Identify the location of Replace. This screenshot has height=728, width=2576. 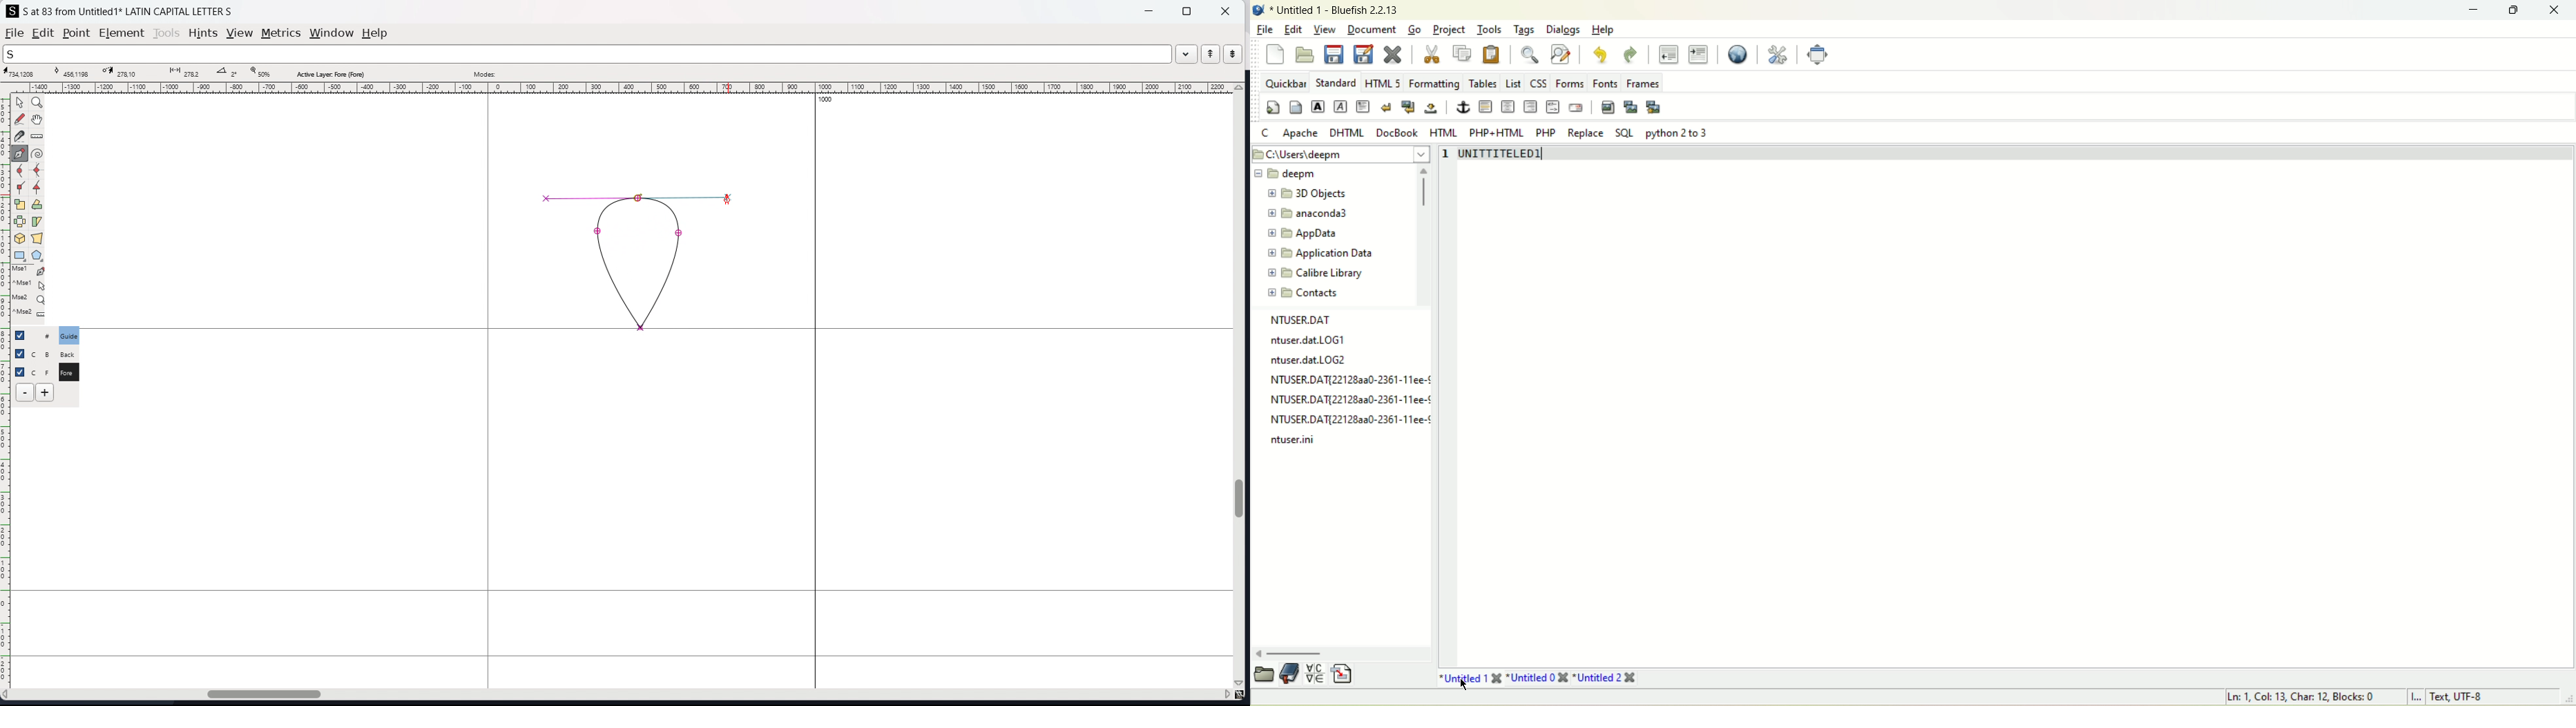
(1586, 133).